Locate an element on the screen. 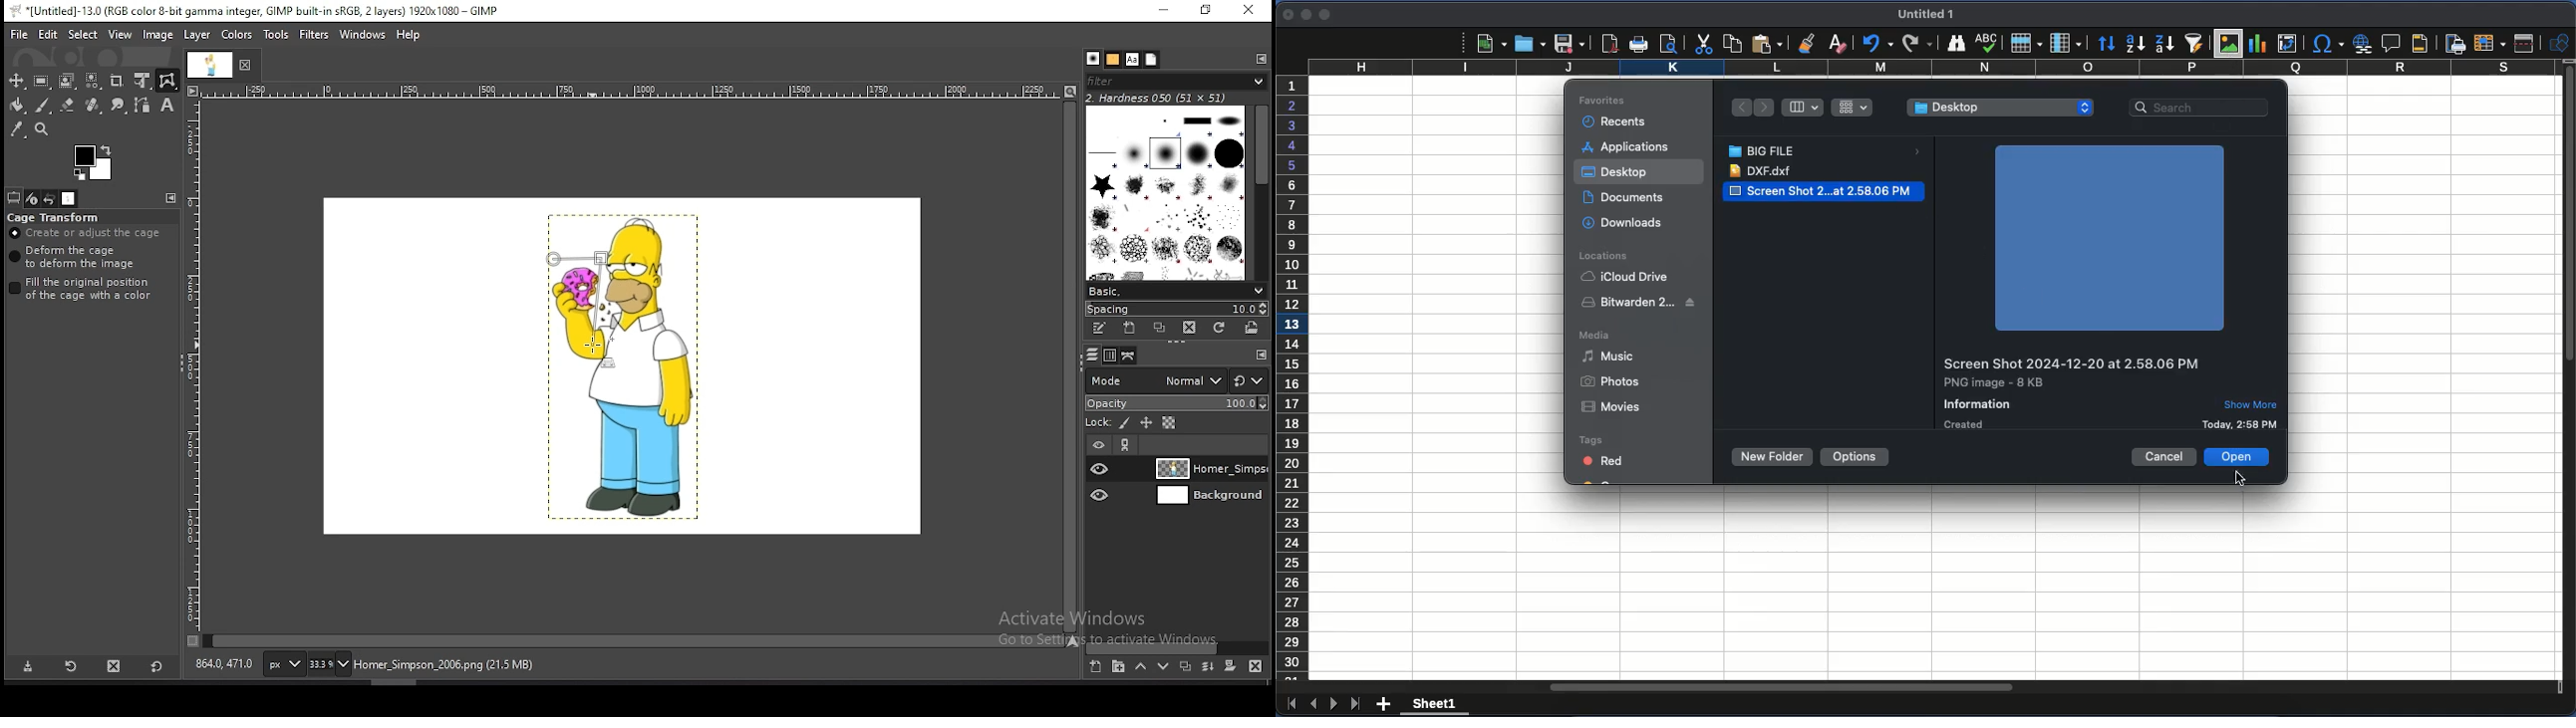 The width and height of the screenshot is (2576, 728). cage transform tool is located at coordinates (167, 81).